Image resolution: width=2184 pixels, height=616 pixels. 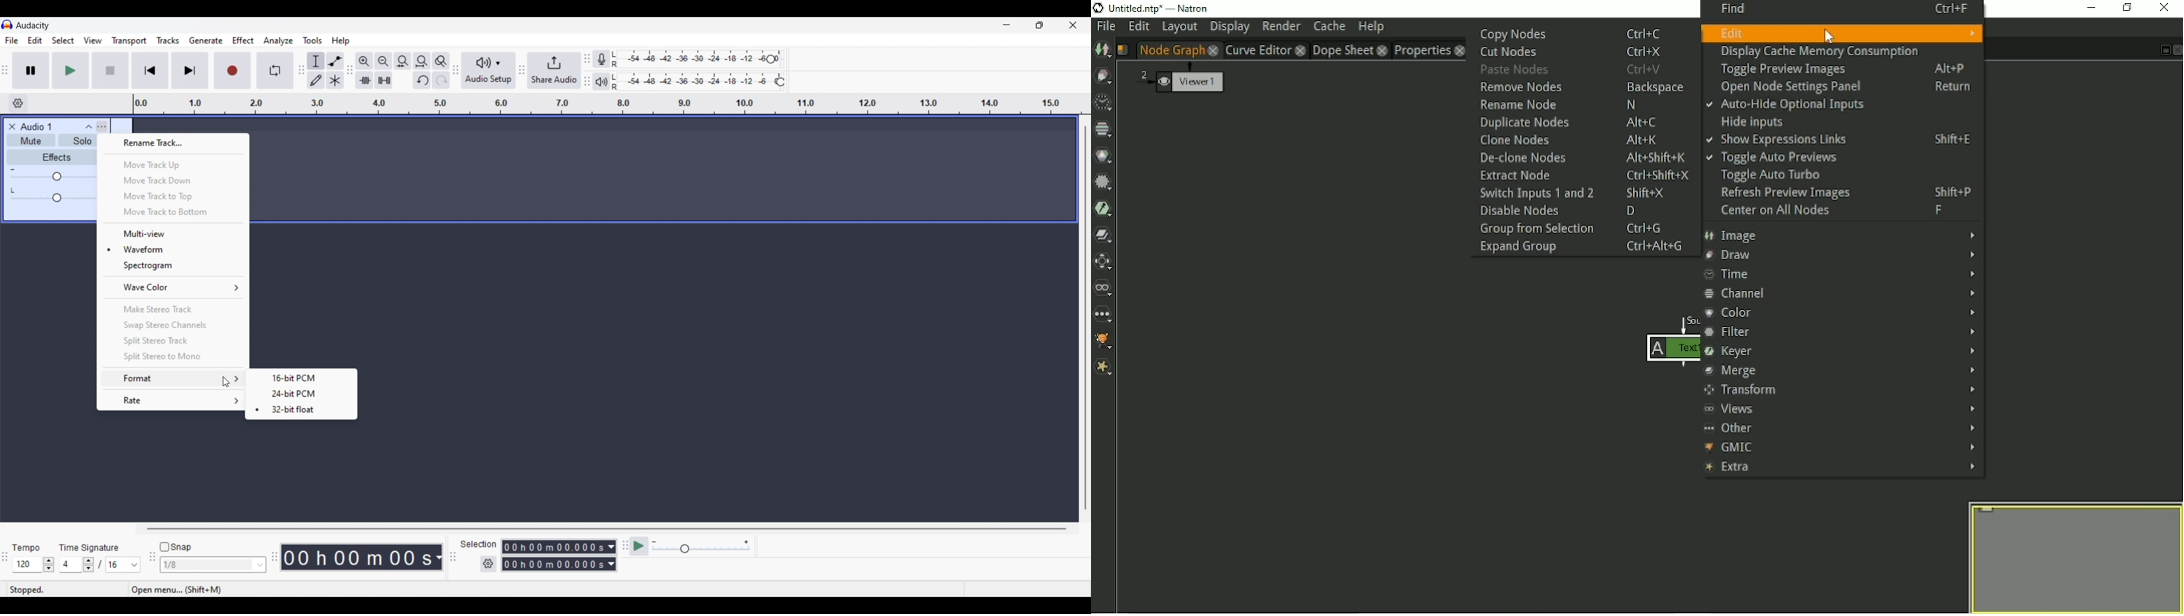 What do you see at coordinates (640, 546) in the screenshot?
I see `Play-at-speed/Play-at-speed oncce` at bounding box center [640, 546].